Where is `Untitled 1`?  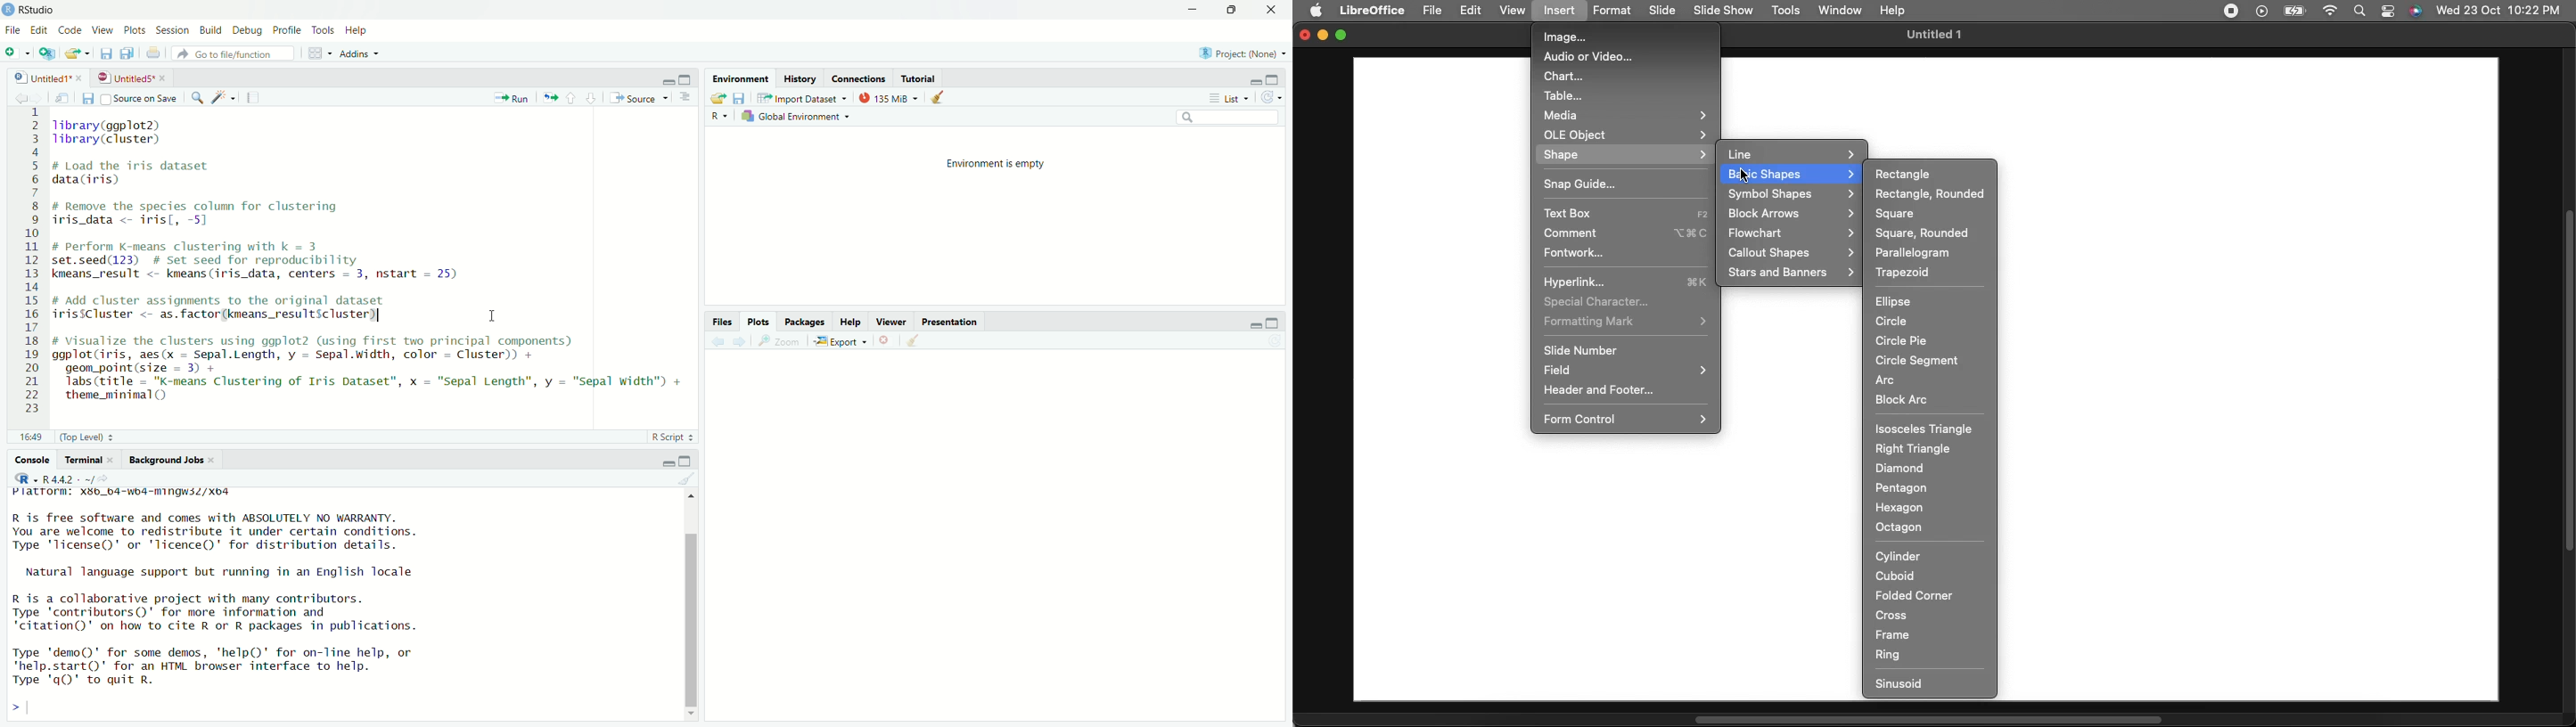
Untitled 1 is located at coordinates (1932, 36).